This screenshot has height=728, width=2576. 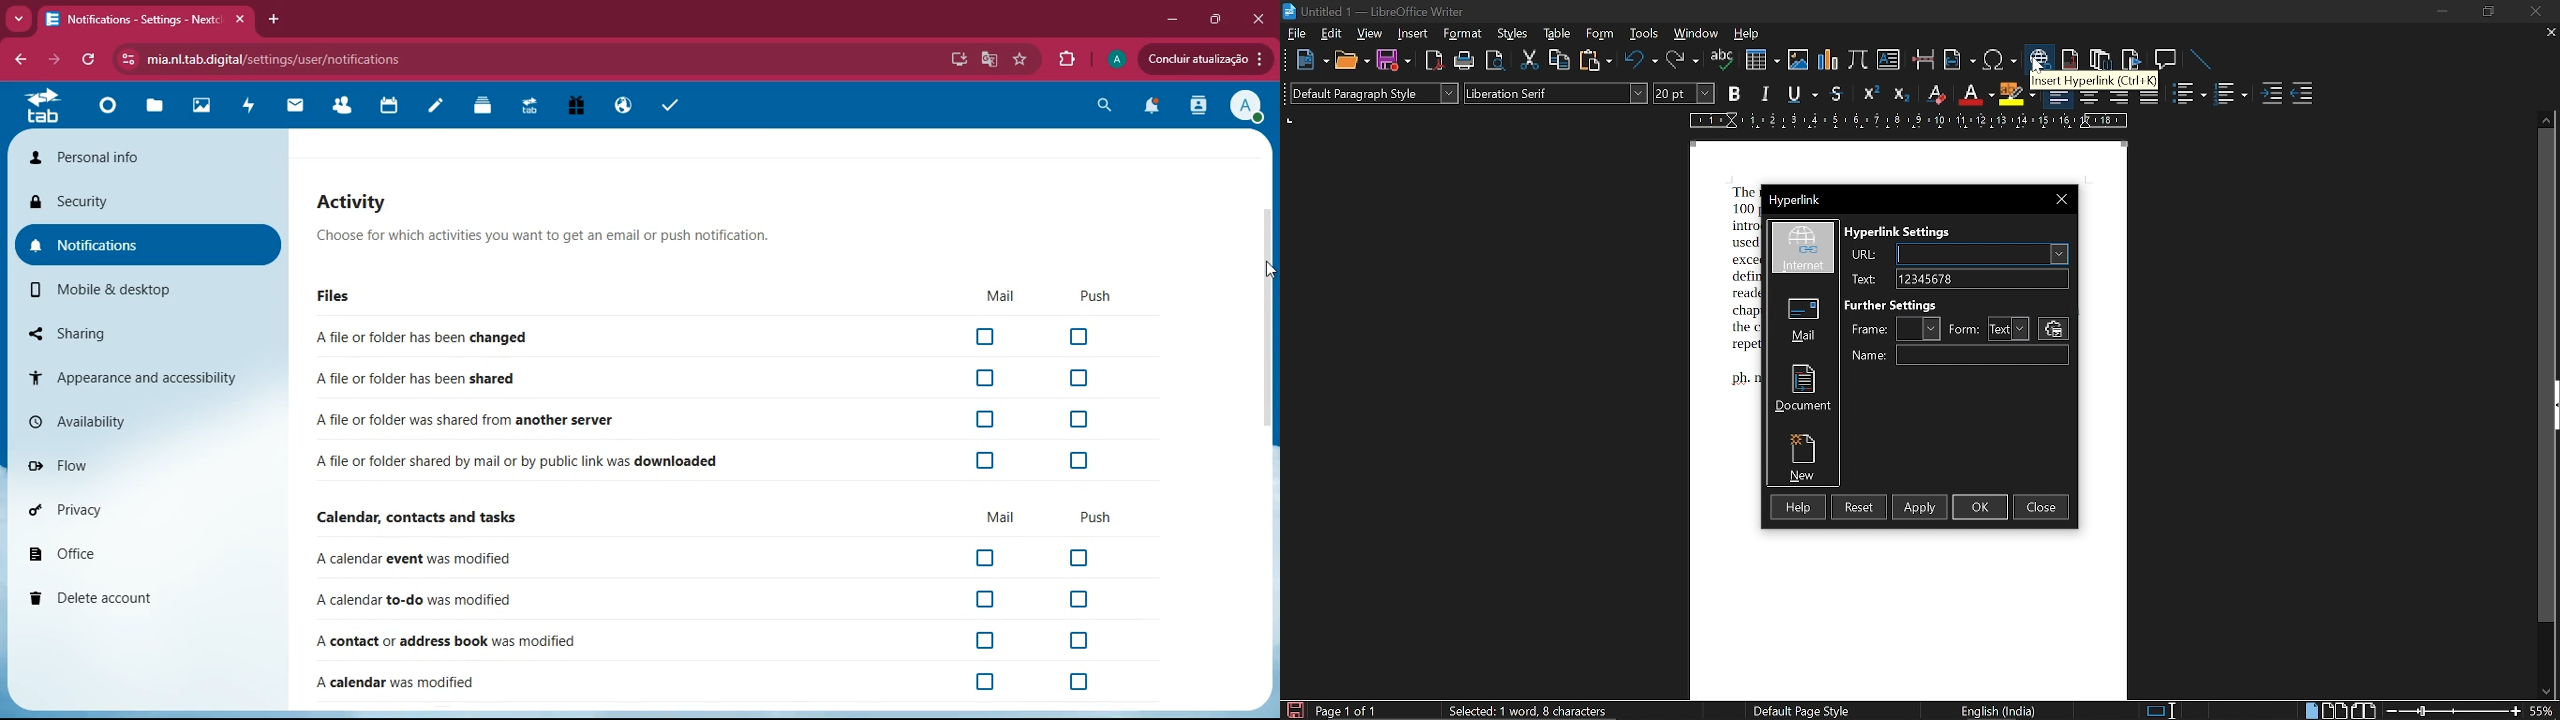 I want to click on gift, so click(x=578, y=107).